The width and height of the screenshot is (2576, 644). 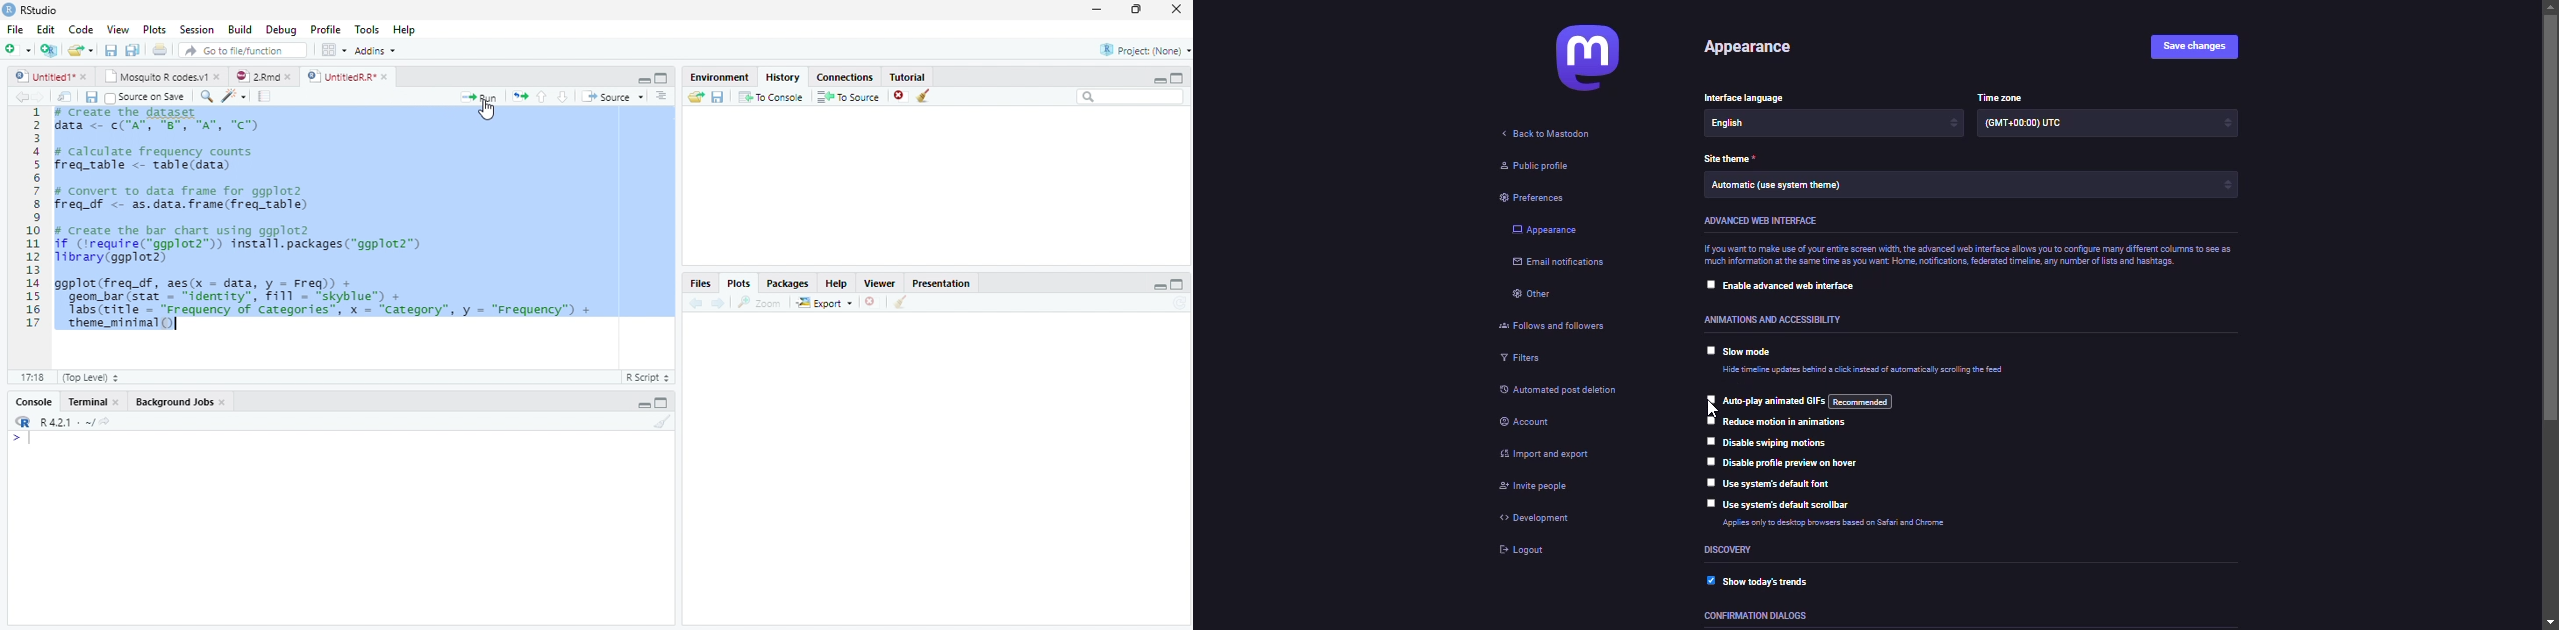 What do you see at coordinates (1159, 81) in the screenshot?
I see `Minimize` at bounding box center [1159, 81].